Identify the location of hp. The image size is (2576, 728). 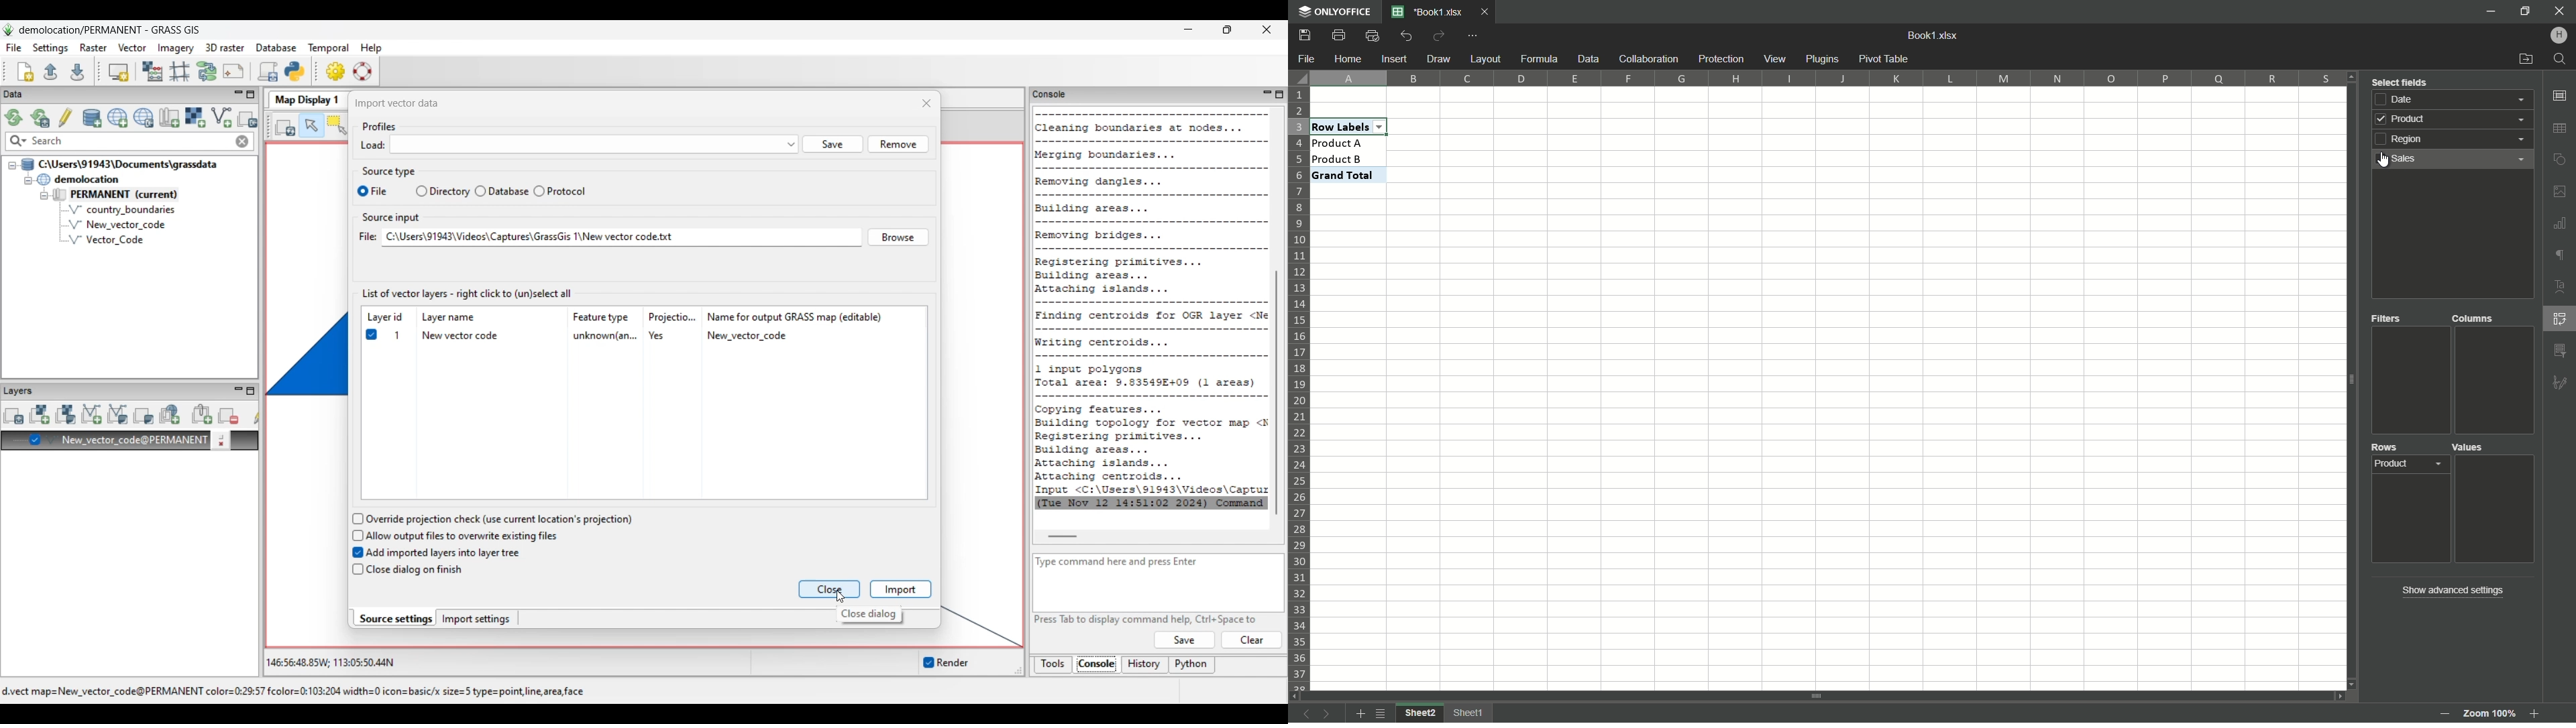
(2560, 35).